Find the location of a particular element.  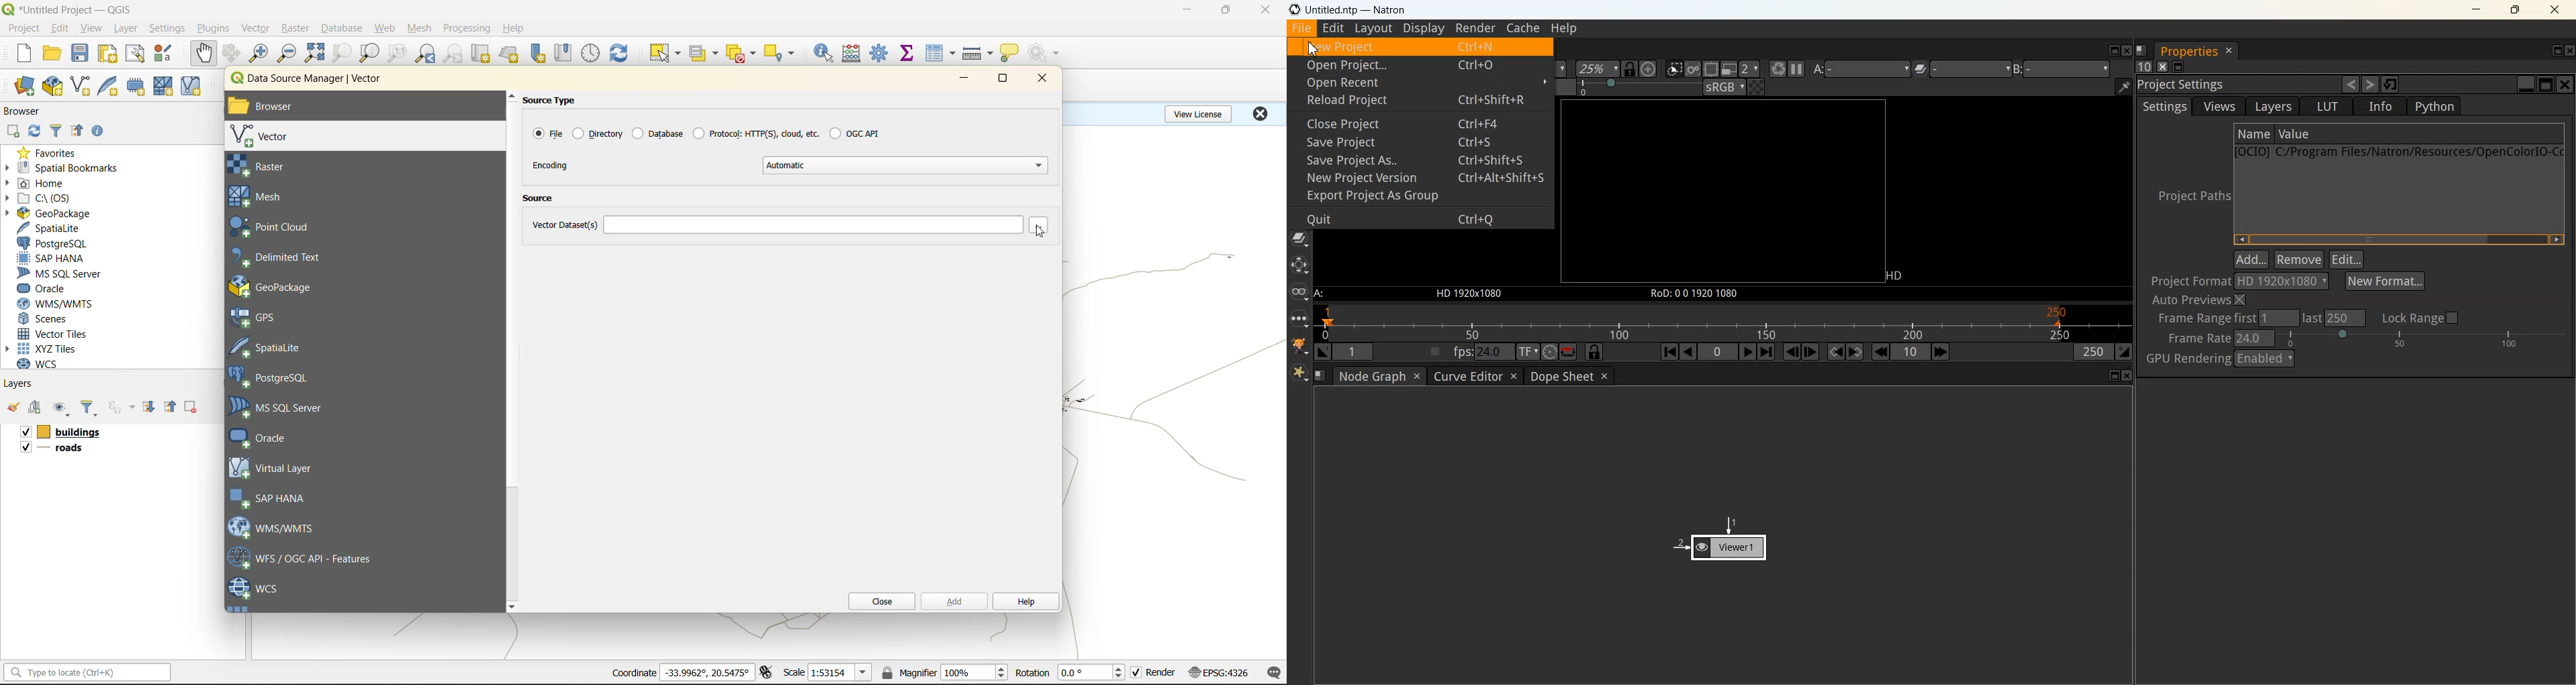

web is located at coordinates (385, 28).